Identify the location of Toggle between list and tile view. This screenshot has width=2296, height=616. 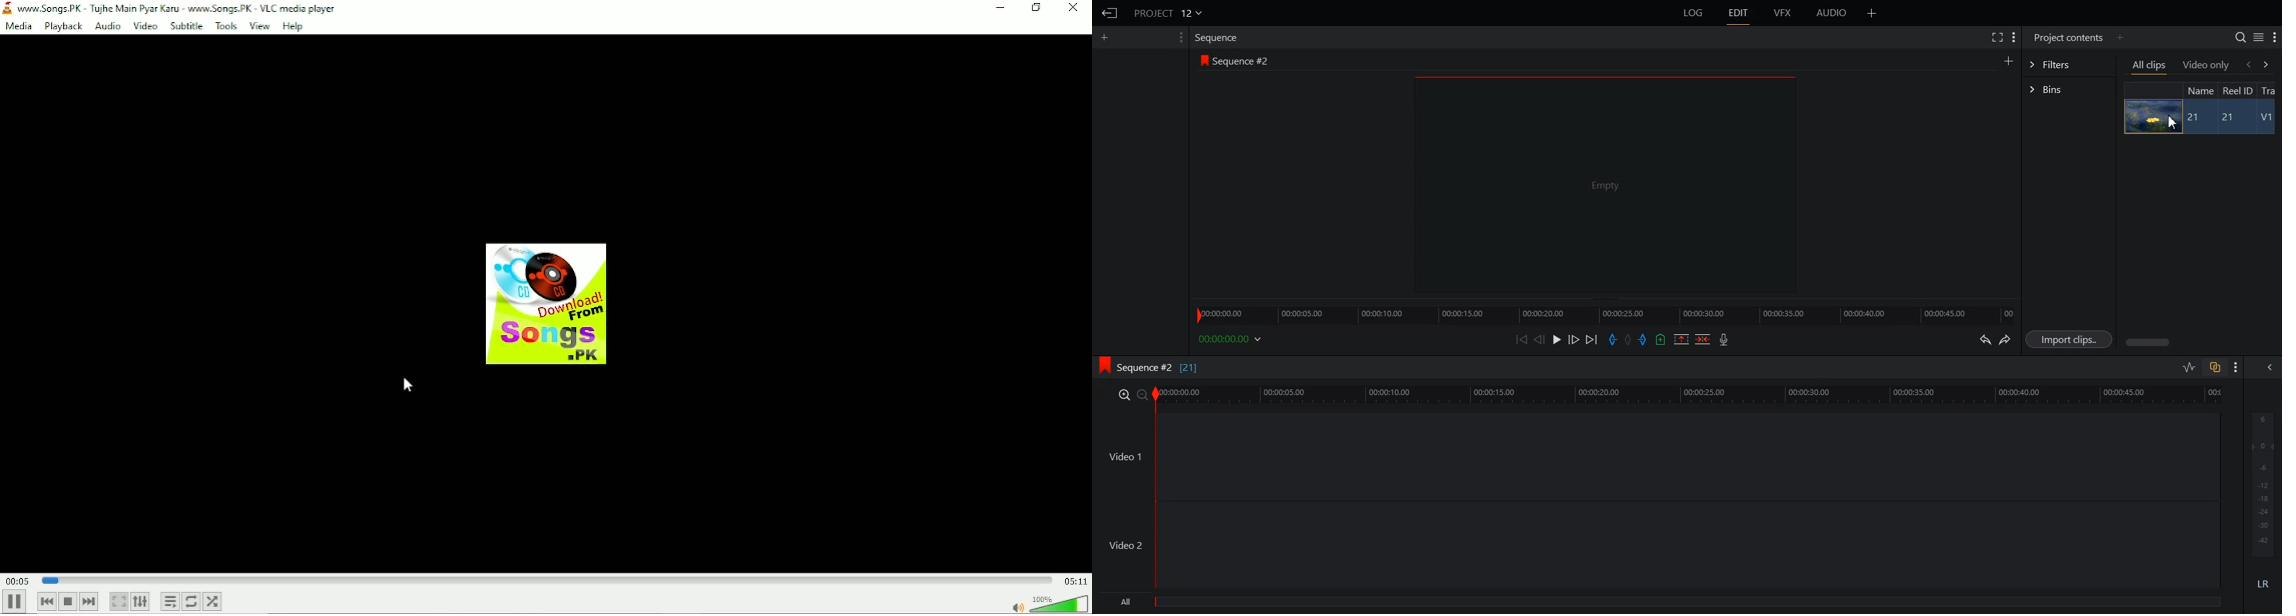
(2259, 37).